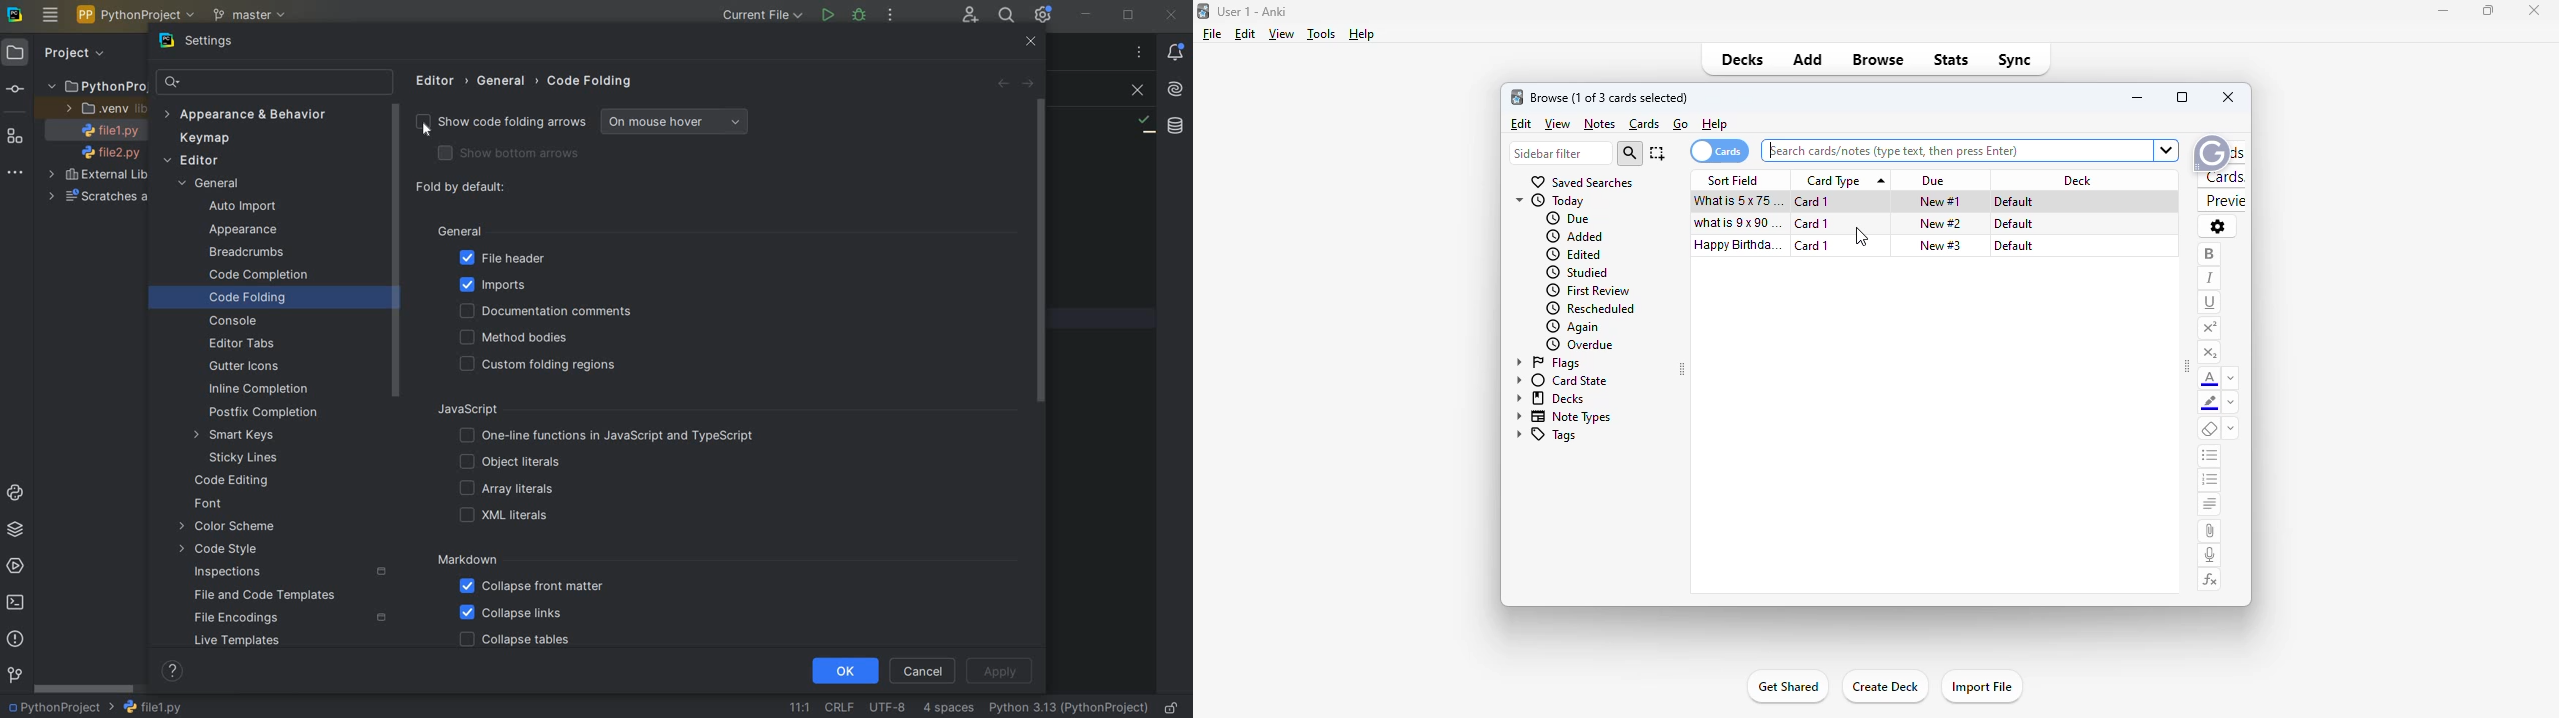 The width and height of the screenshot is (2576, 728). Describe the element at coordinates (2218, 227) in the screenshot. I see `options` at that location.